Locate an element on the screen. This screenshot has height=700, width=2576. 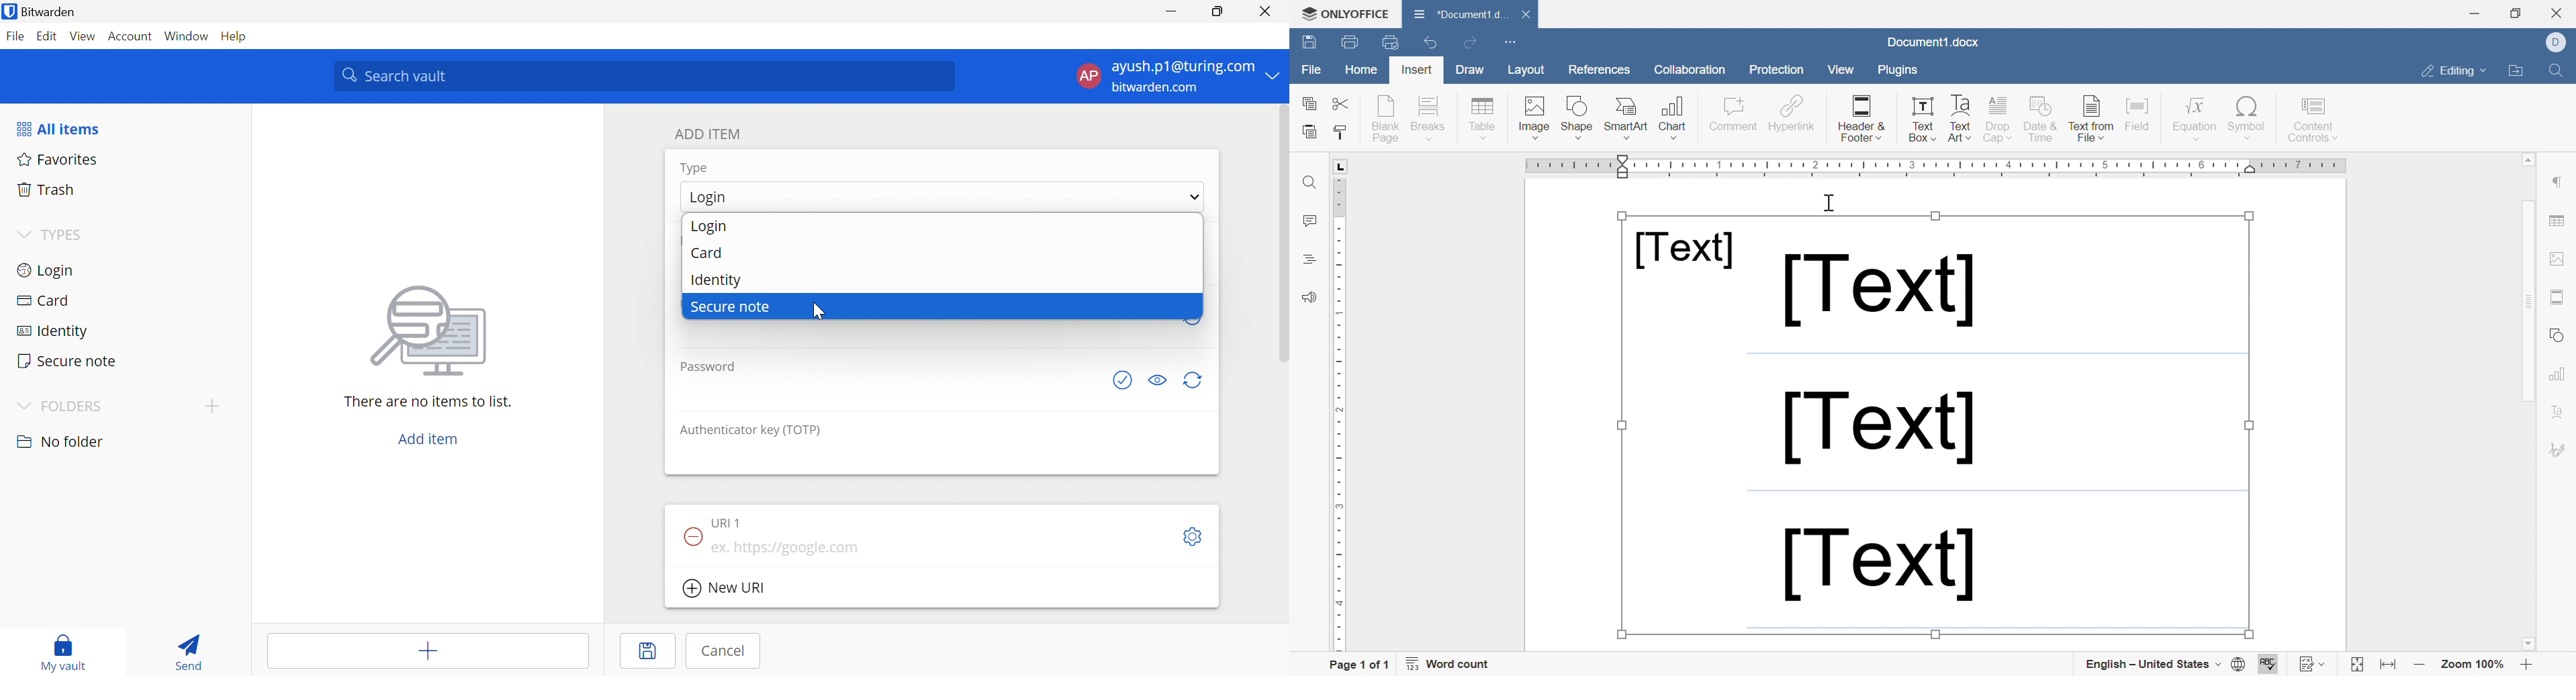
Help is located at coordinates (240, 37).